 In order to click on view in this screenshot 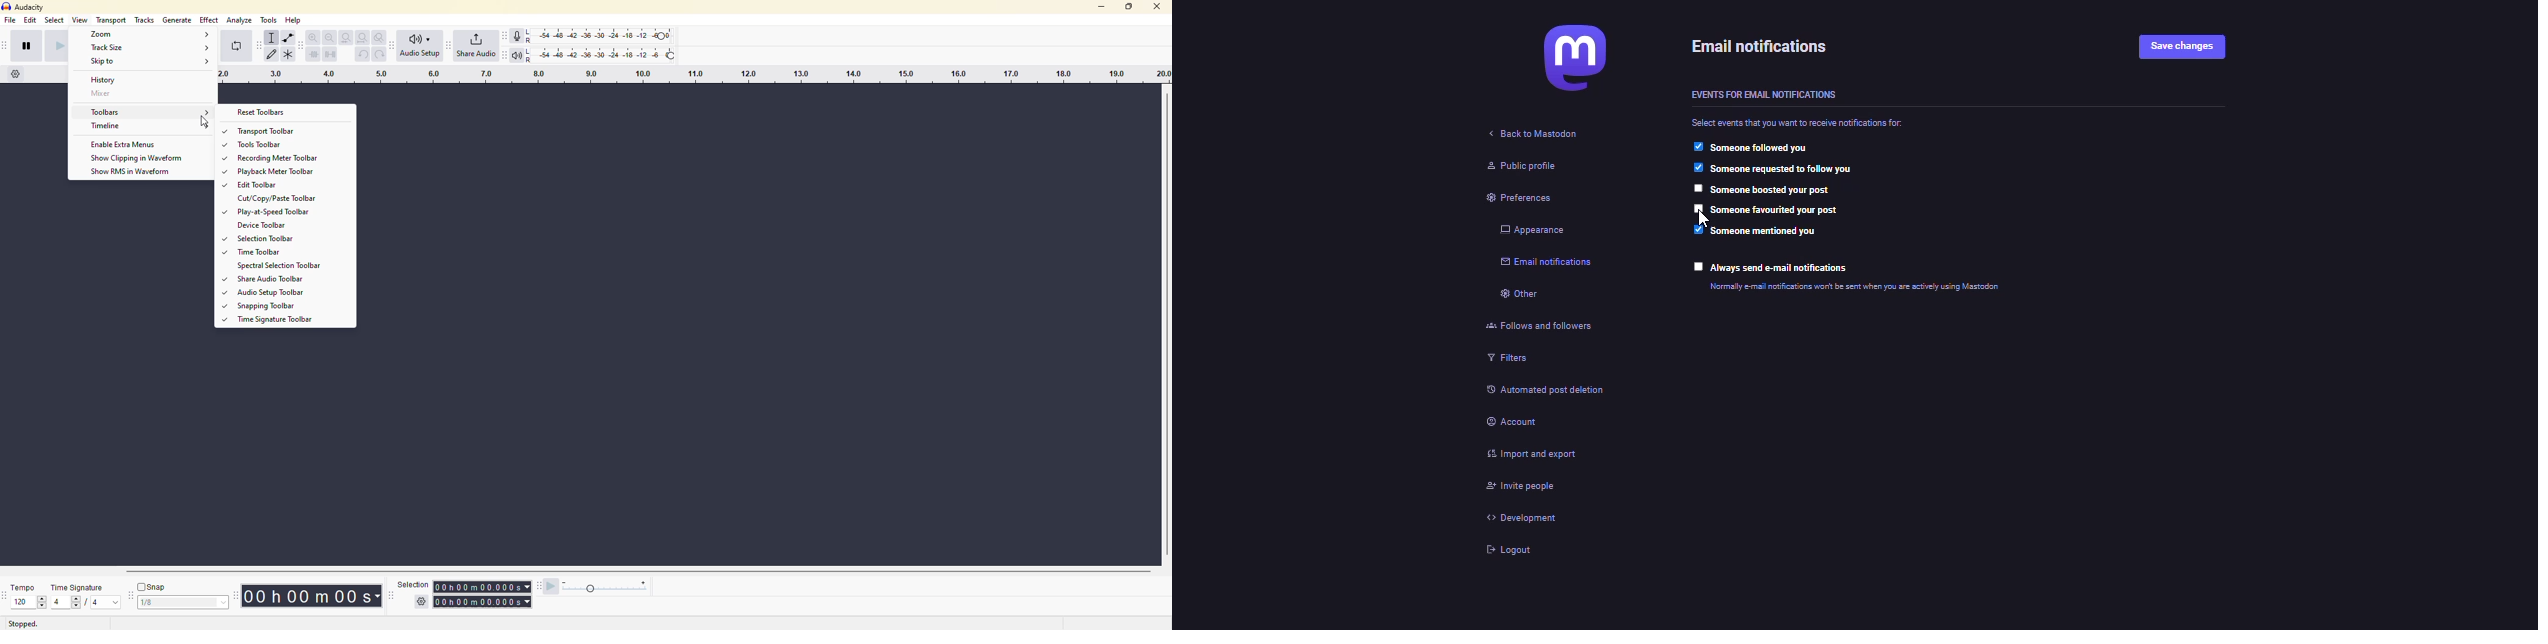, I will do `click(81, 20)`.